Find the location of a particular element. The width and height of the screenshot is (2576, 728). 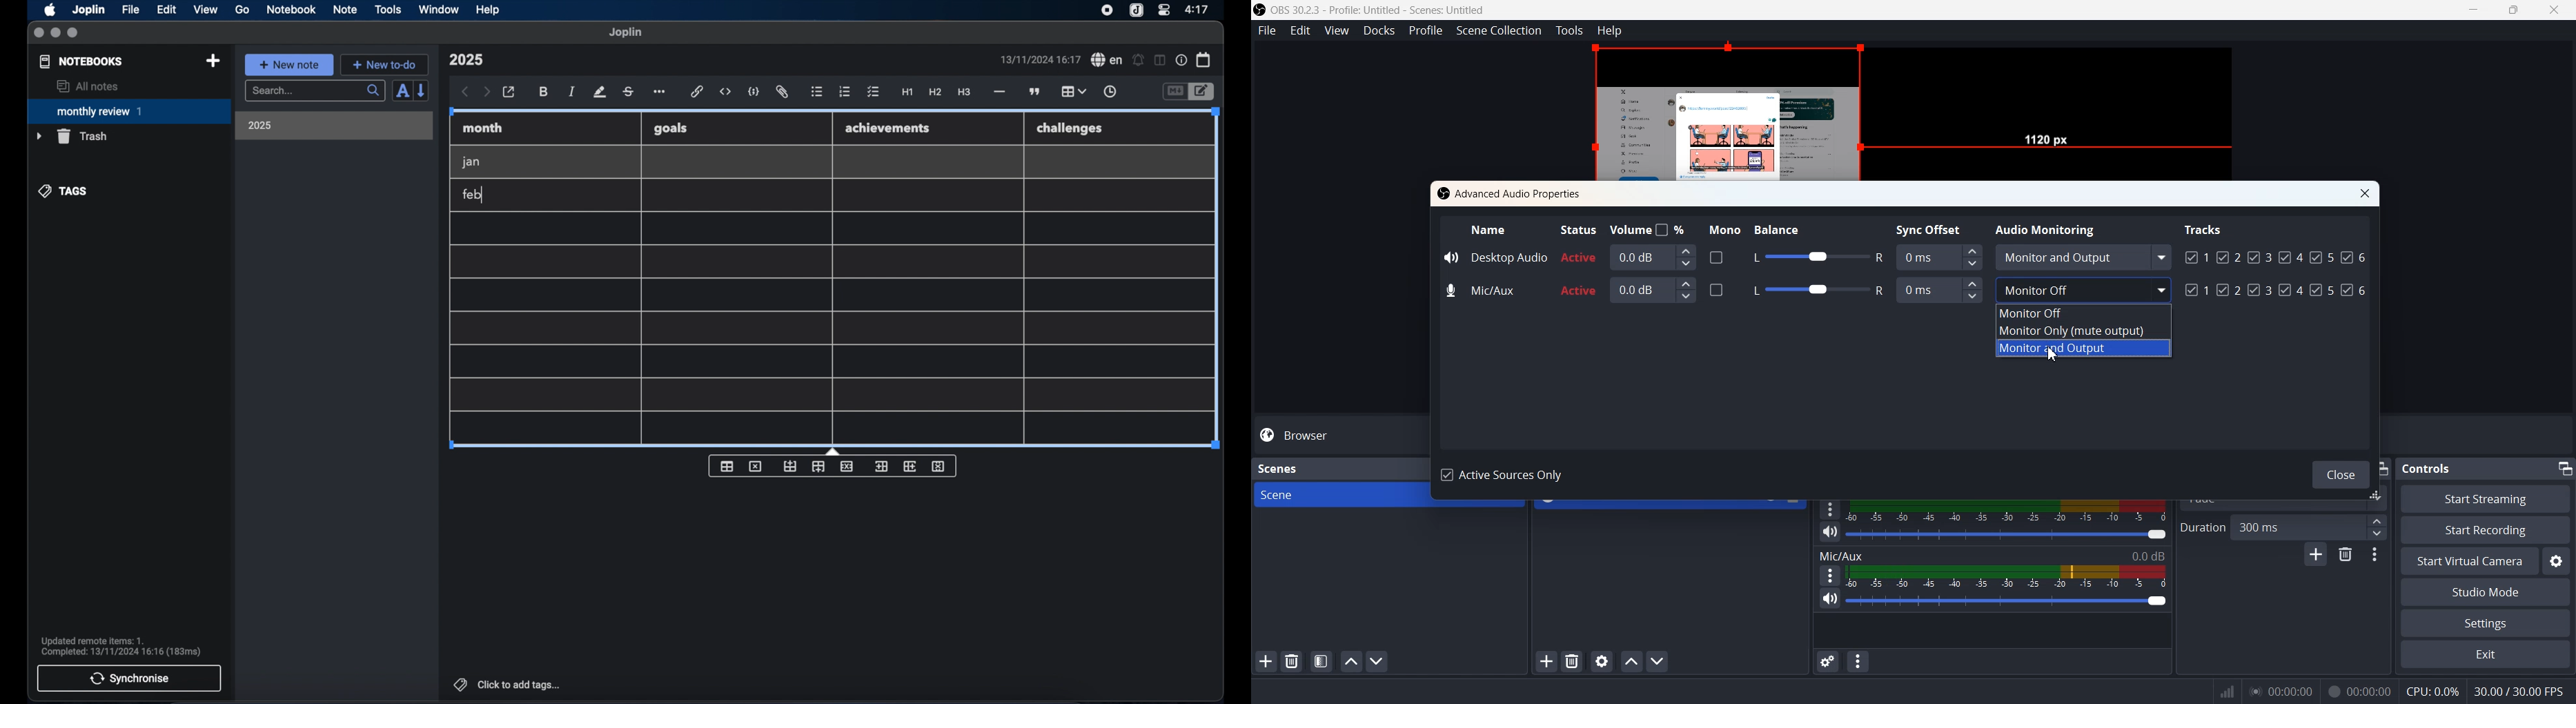

feb is located at coordinates (473, 194).